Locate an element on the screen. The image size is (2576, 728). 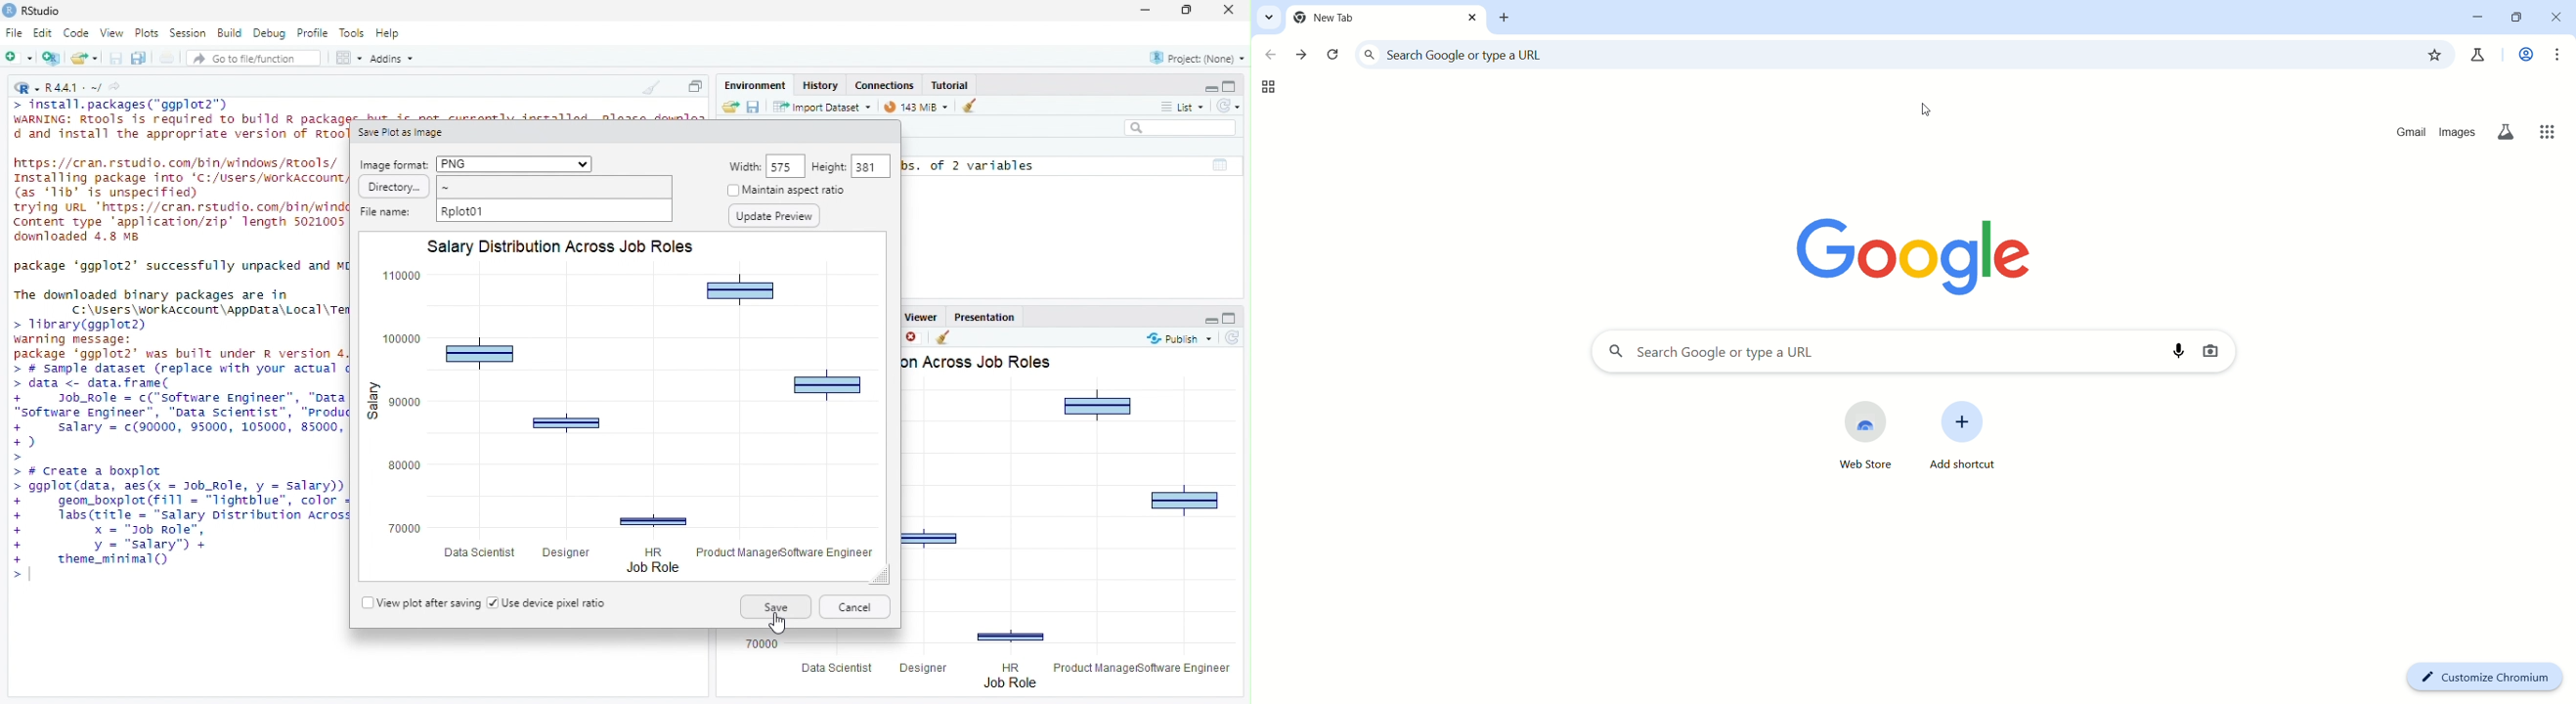
Maximize is located at coordinates (1183, 11).